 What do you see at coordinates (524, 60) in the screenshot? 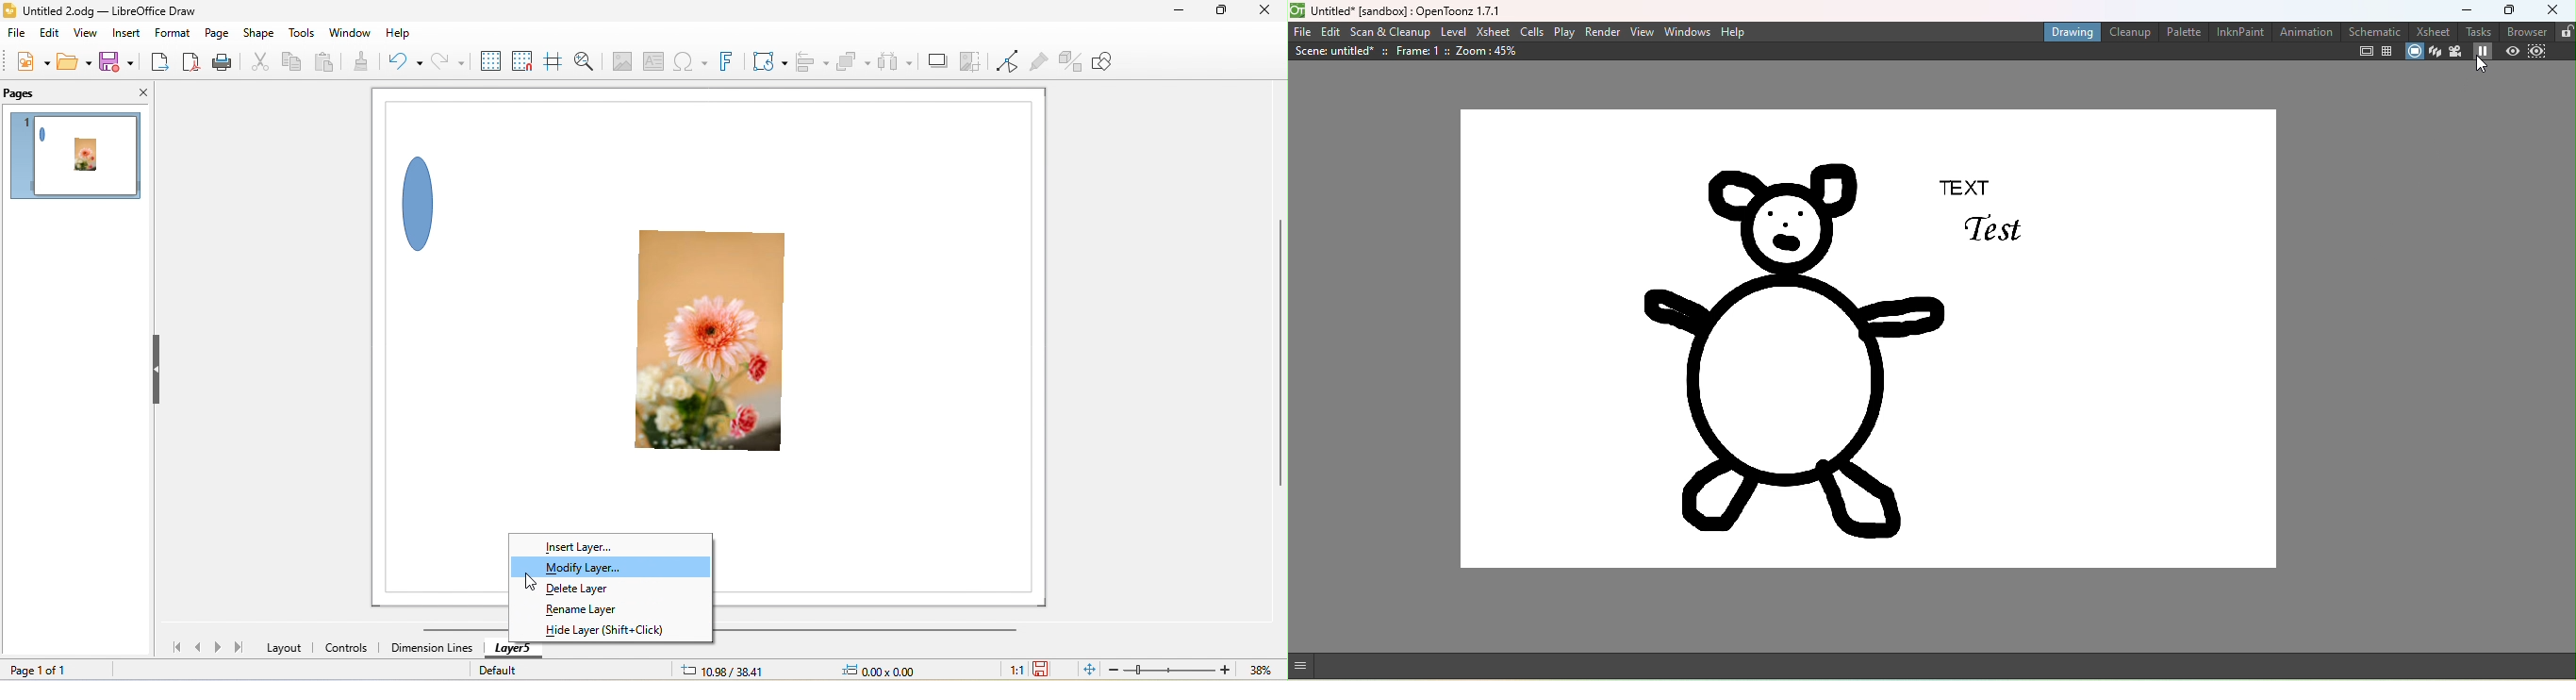
I see `snap to grid` at bounding box center [524, 60].